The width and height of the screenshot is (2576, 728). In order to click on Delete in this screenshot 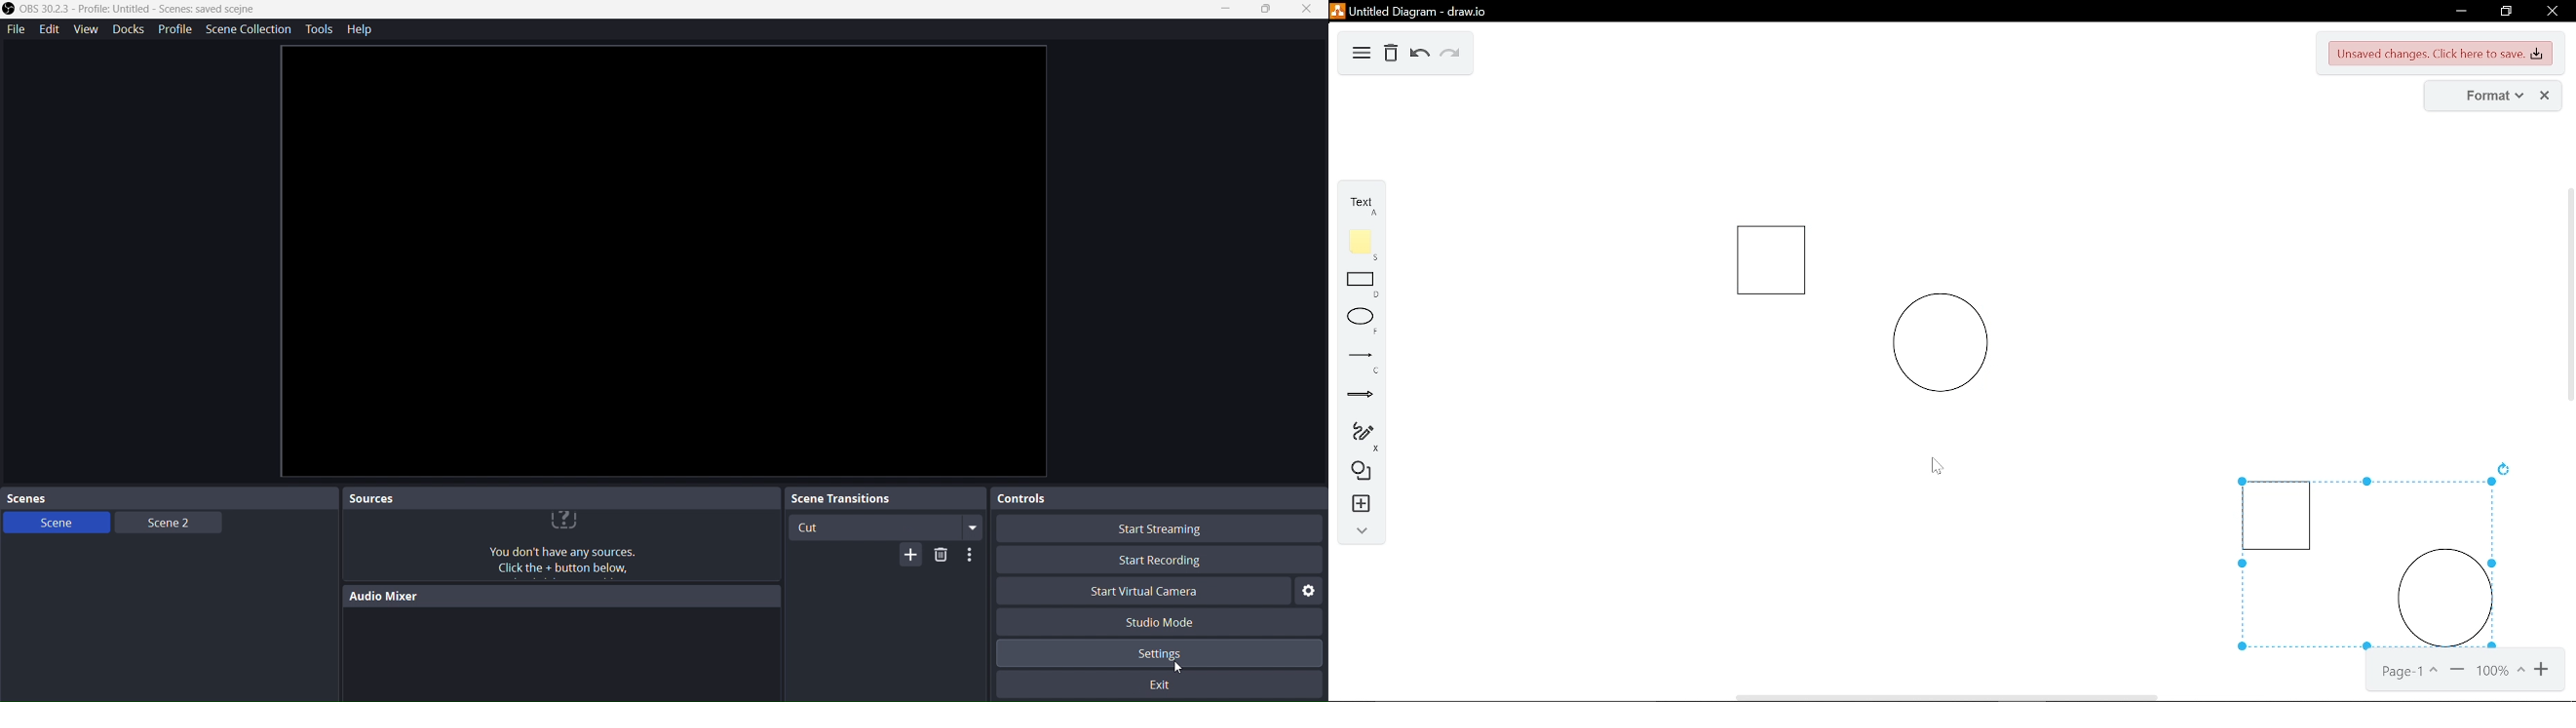, I will do `click(940, 559)`.